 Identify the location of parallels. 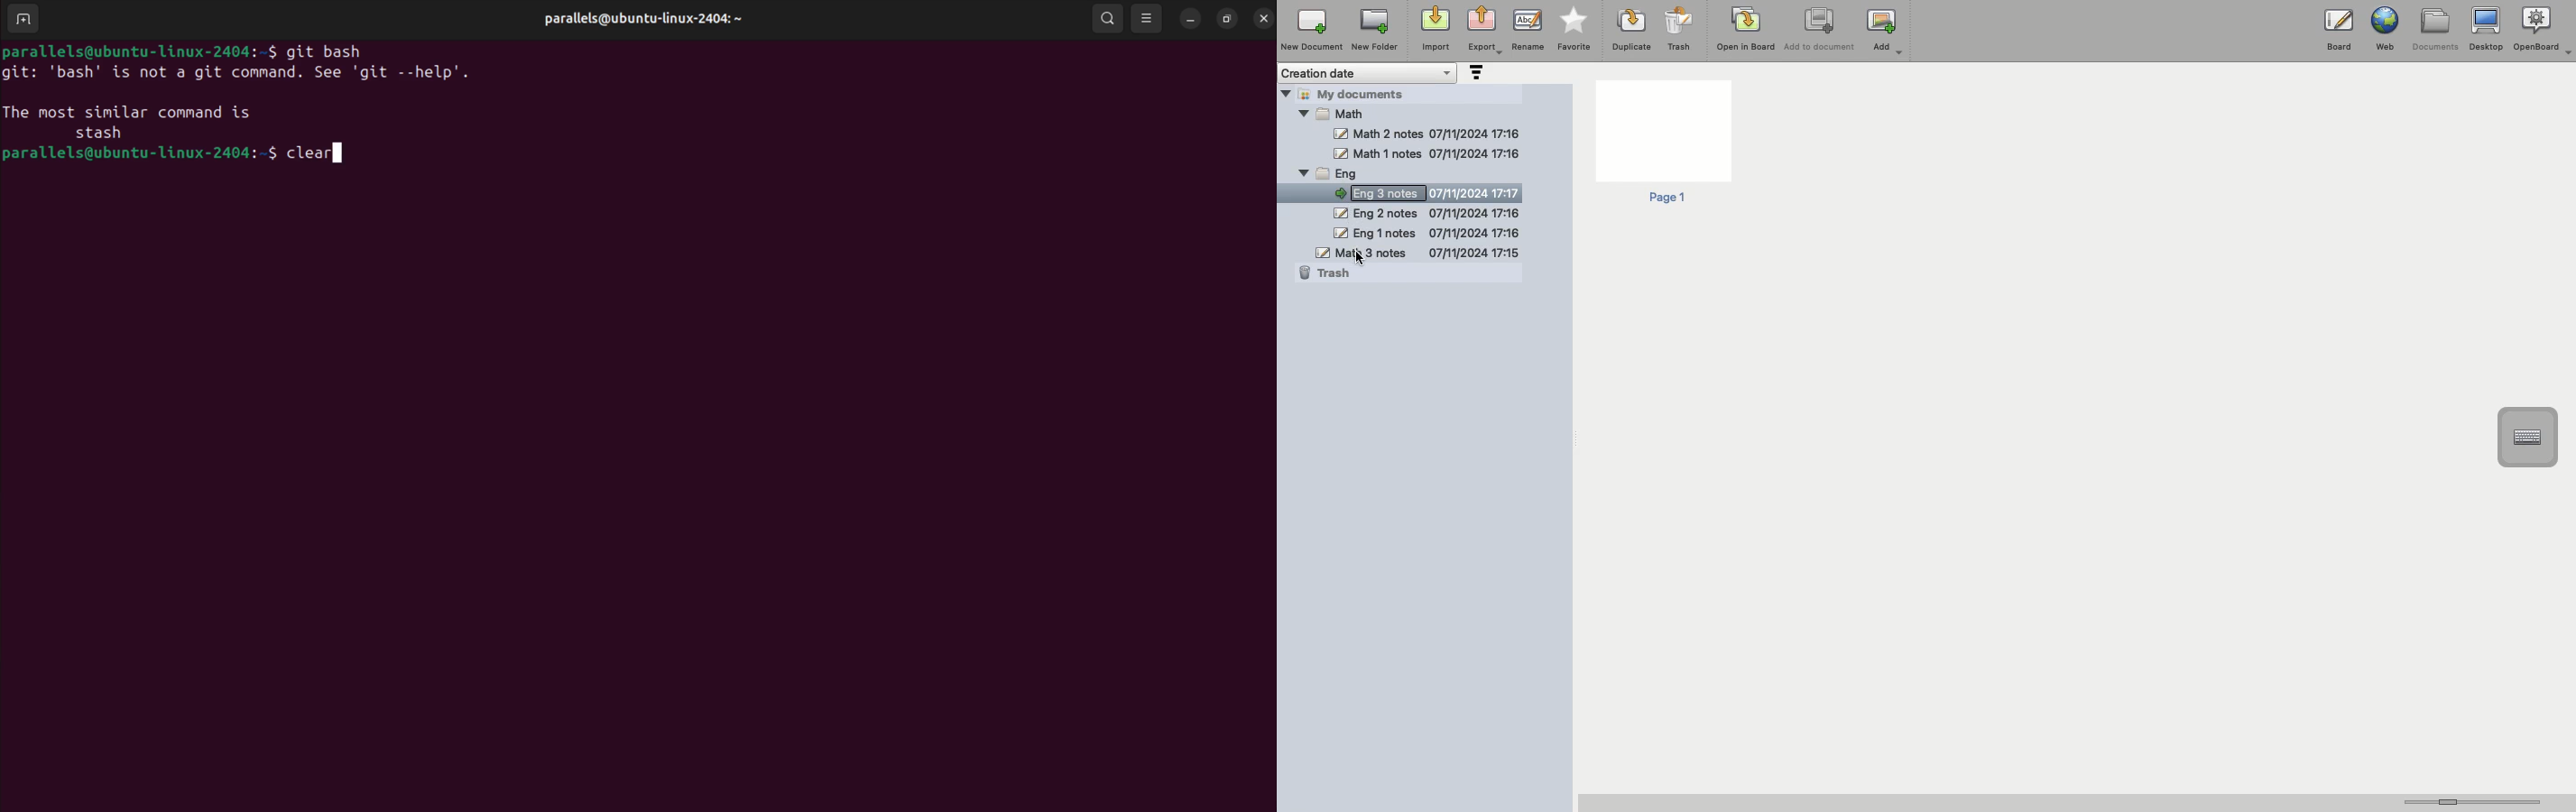
(641, 21).